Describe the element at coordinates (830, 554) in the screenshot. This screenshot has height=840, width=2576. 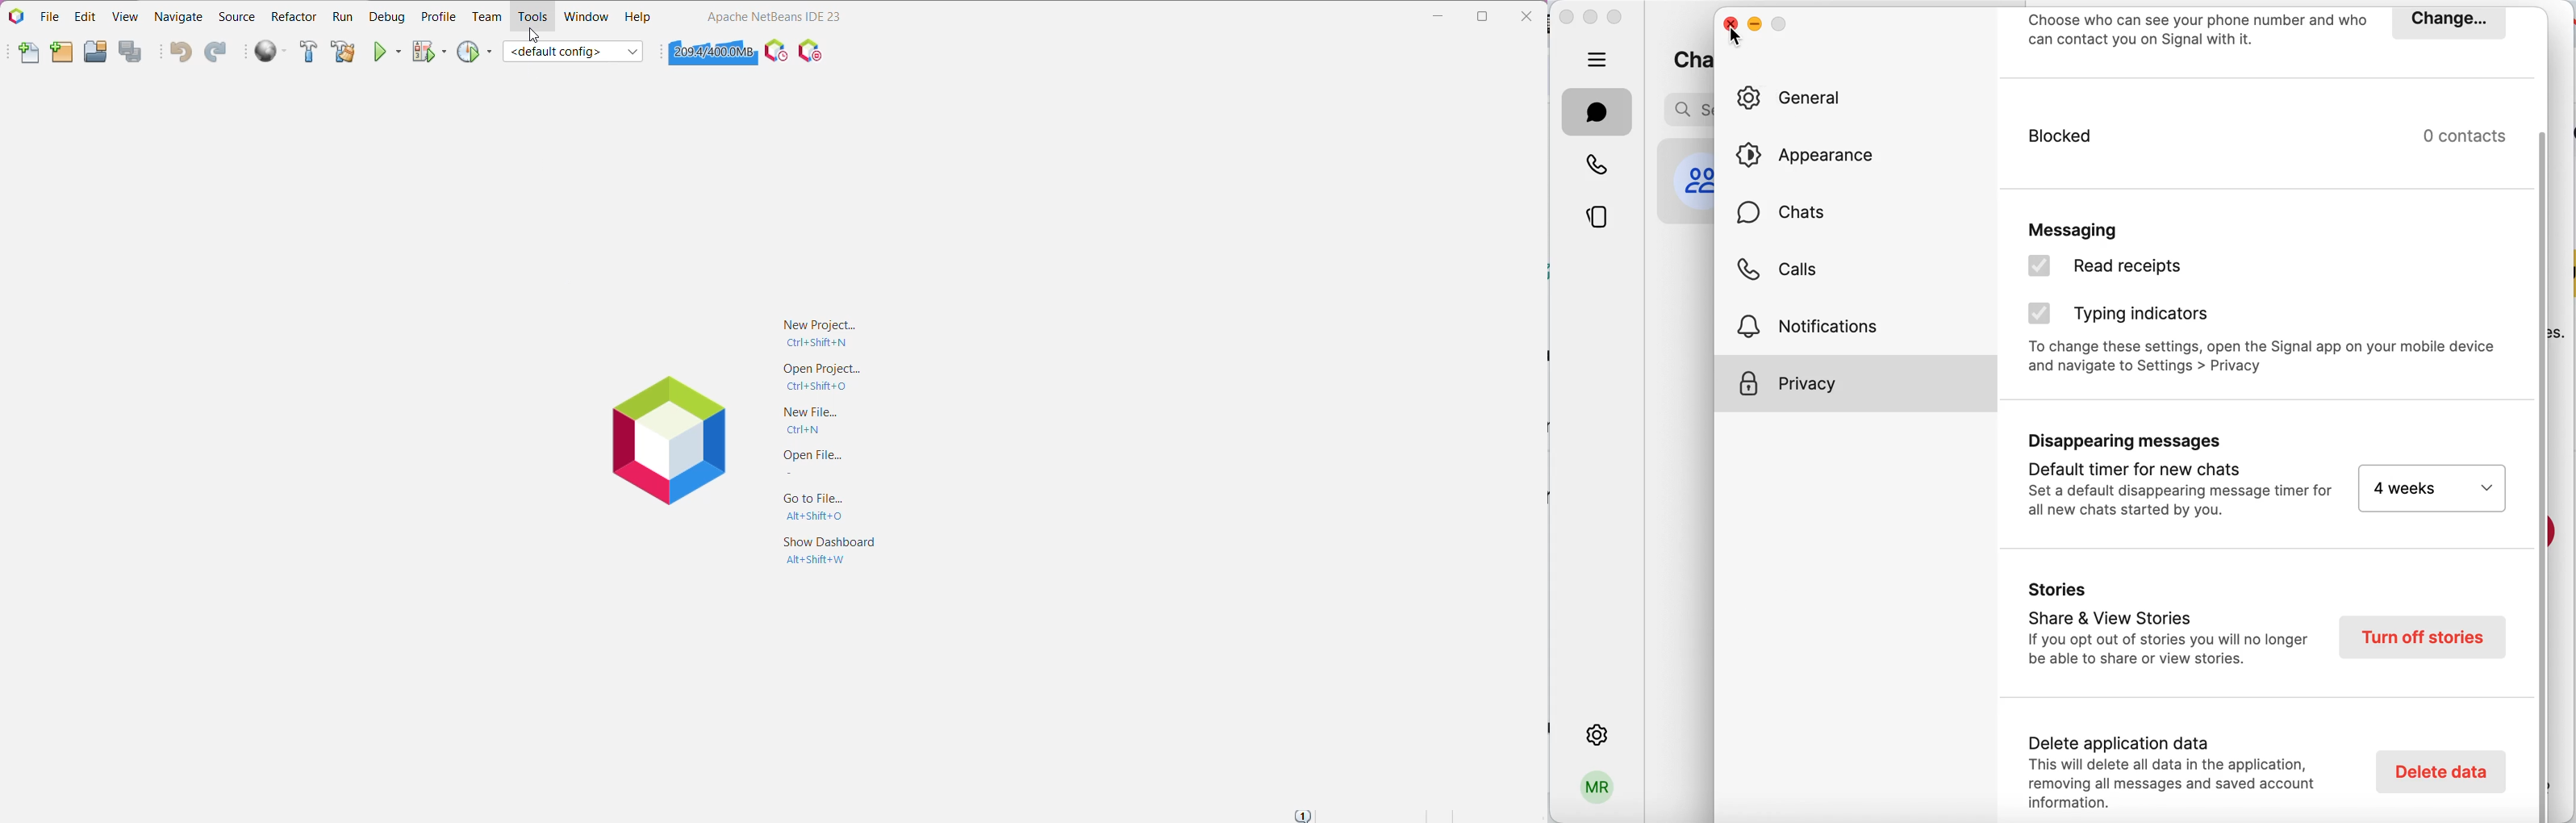
I see `Show Dashboard` at that location.